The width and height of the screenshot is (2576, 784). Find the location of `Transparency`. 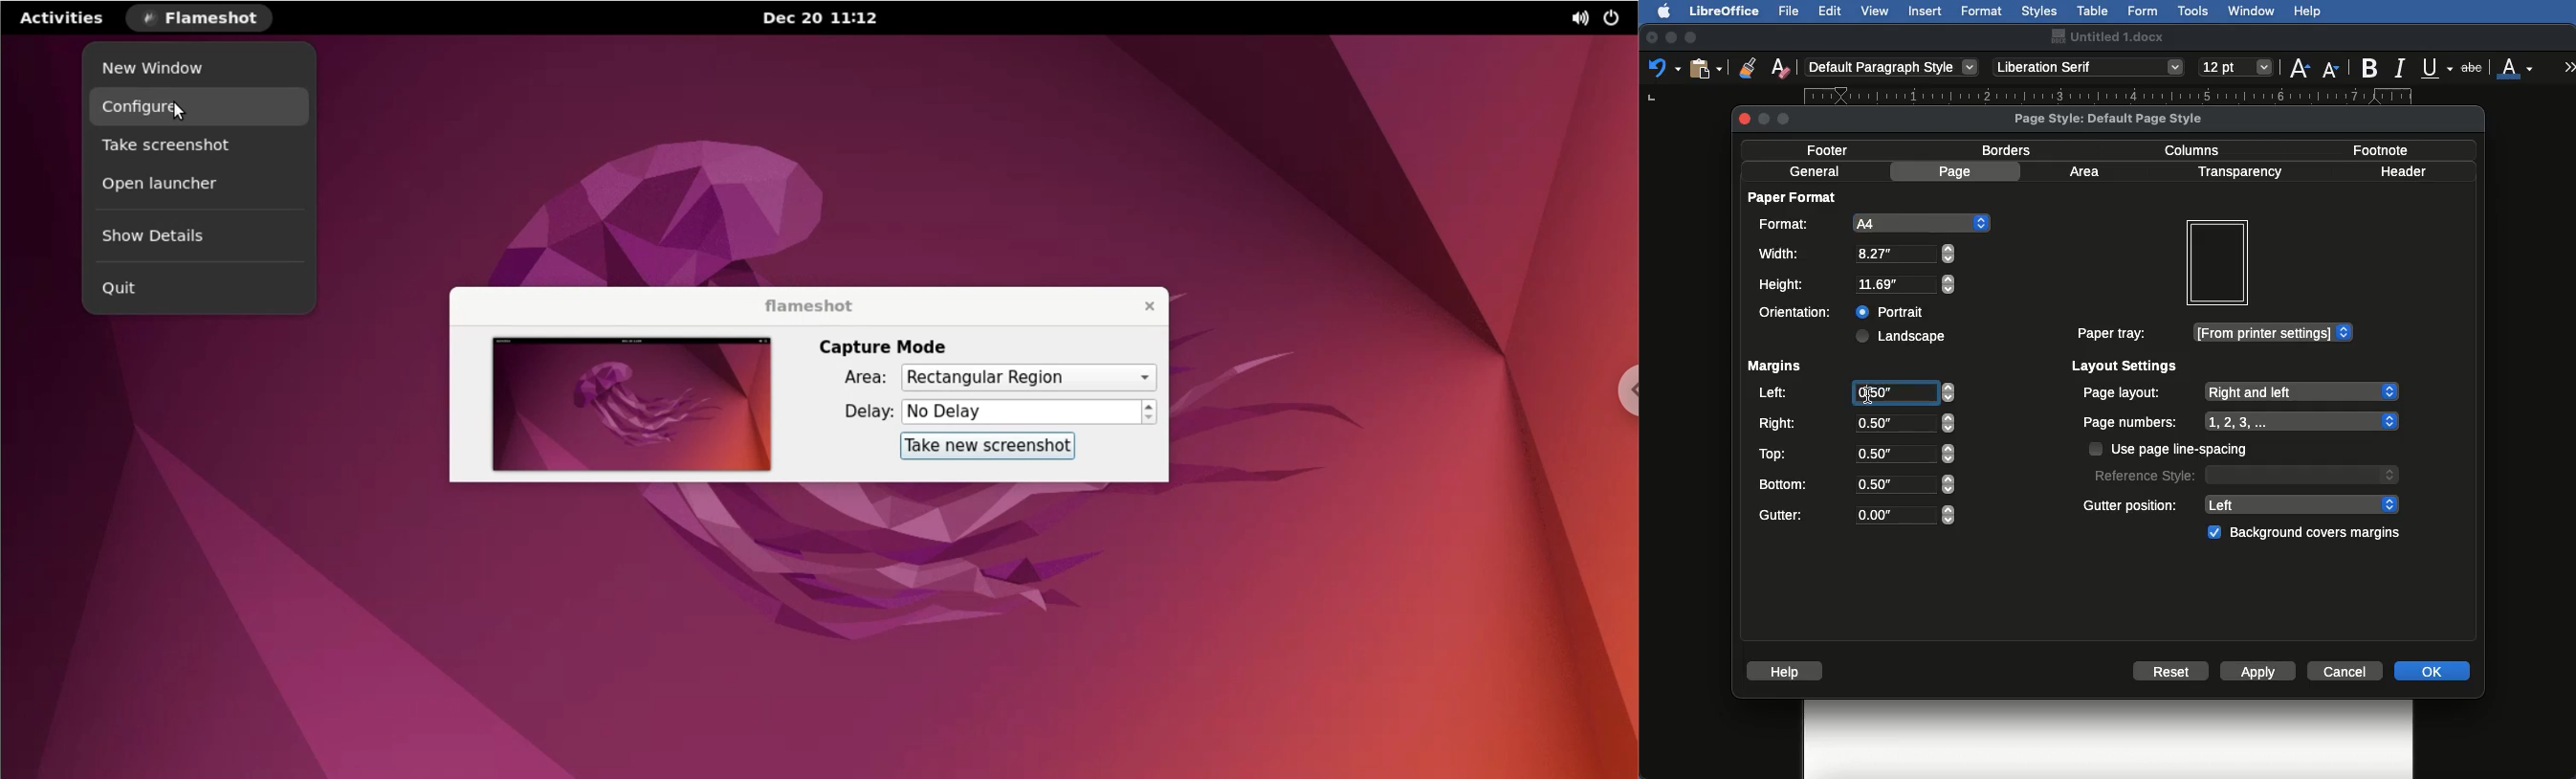

Transparency is located at coordinates (2238, 172).